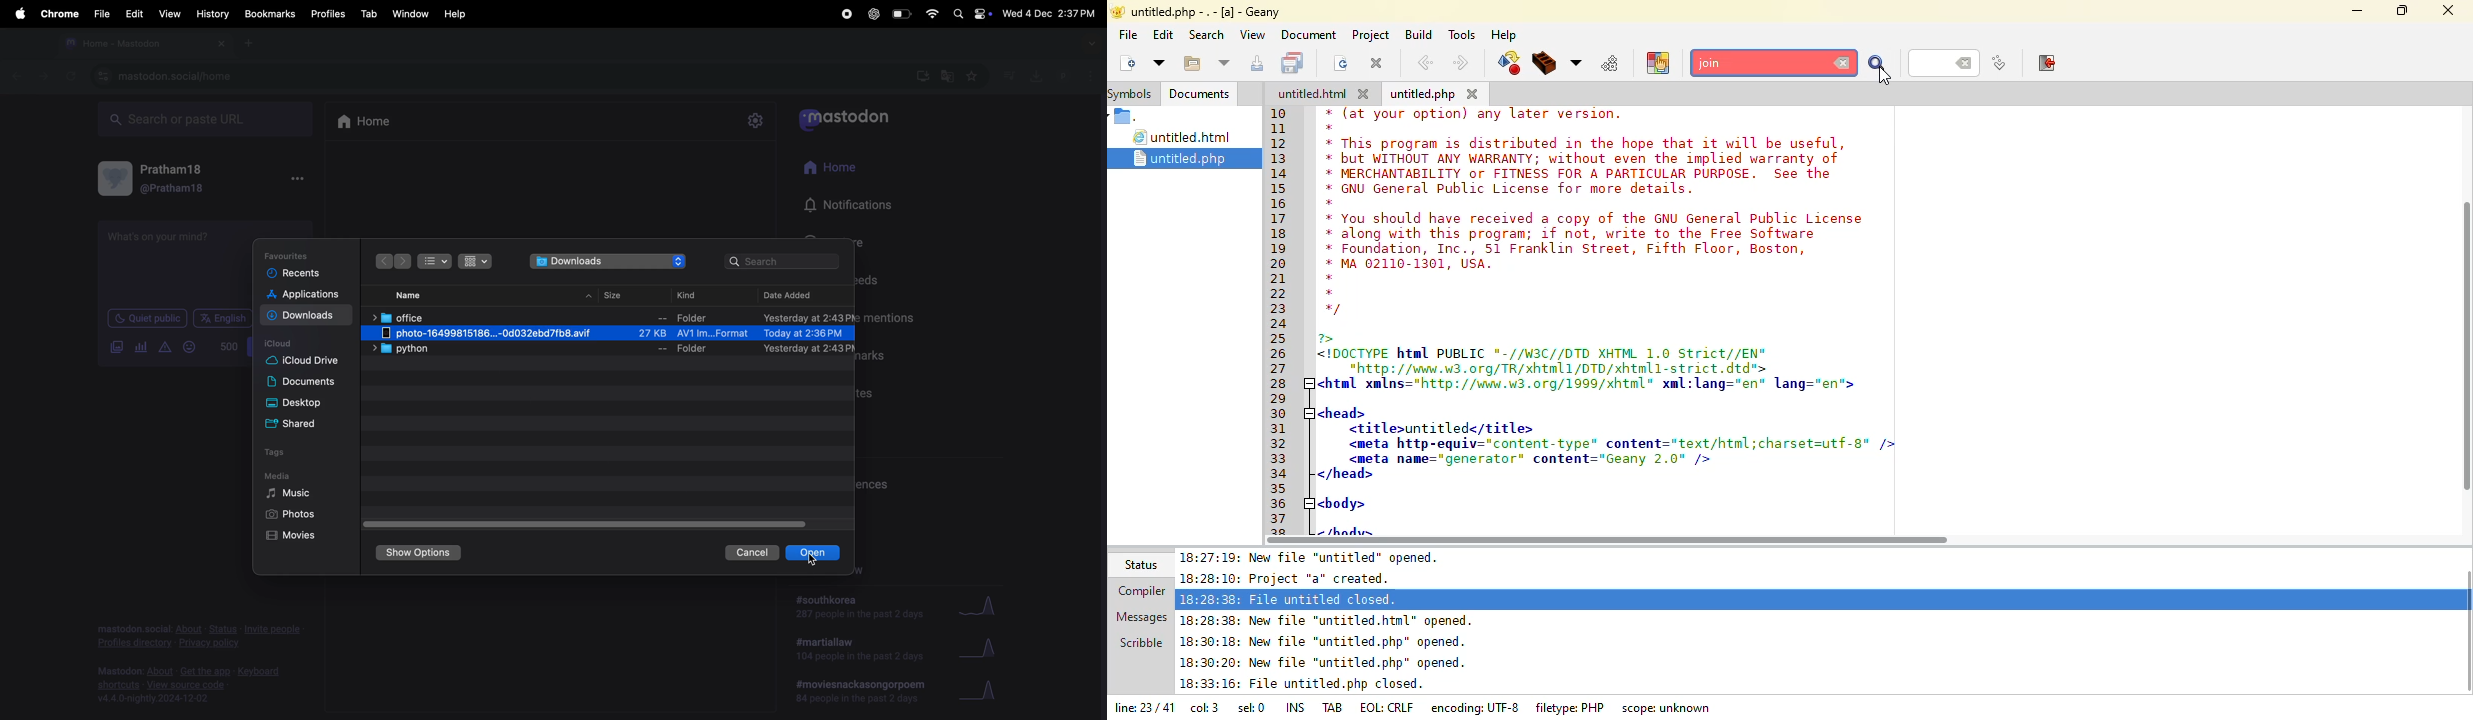  Describe the element at coordinates (329, 12) in the screenshot. I see `Profiles` at that location.